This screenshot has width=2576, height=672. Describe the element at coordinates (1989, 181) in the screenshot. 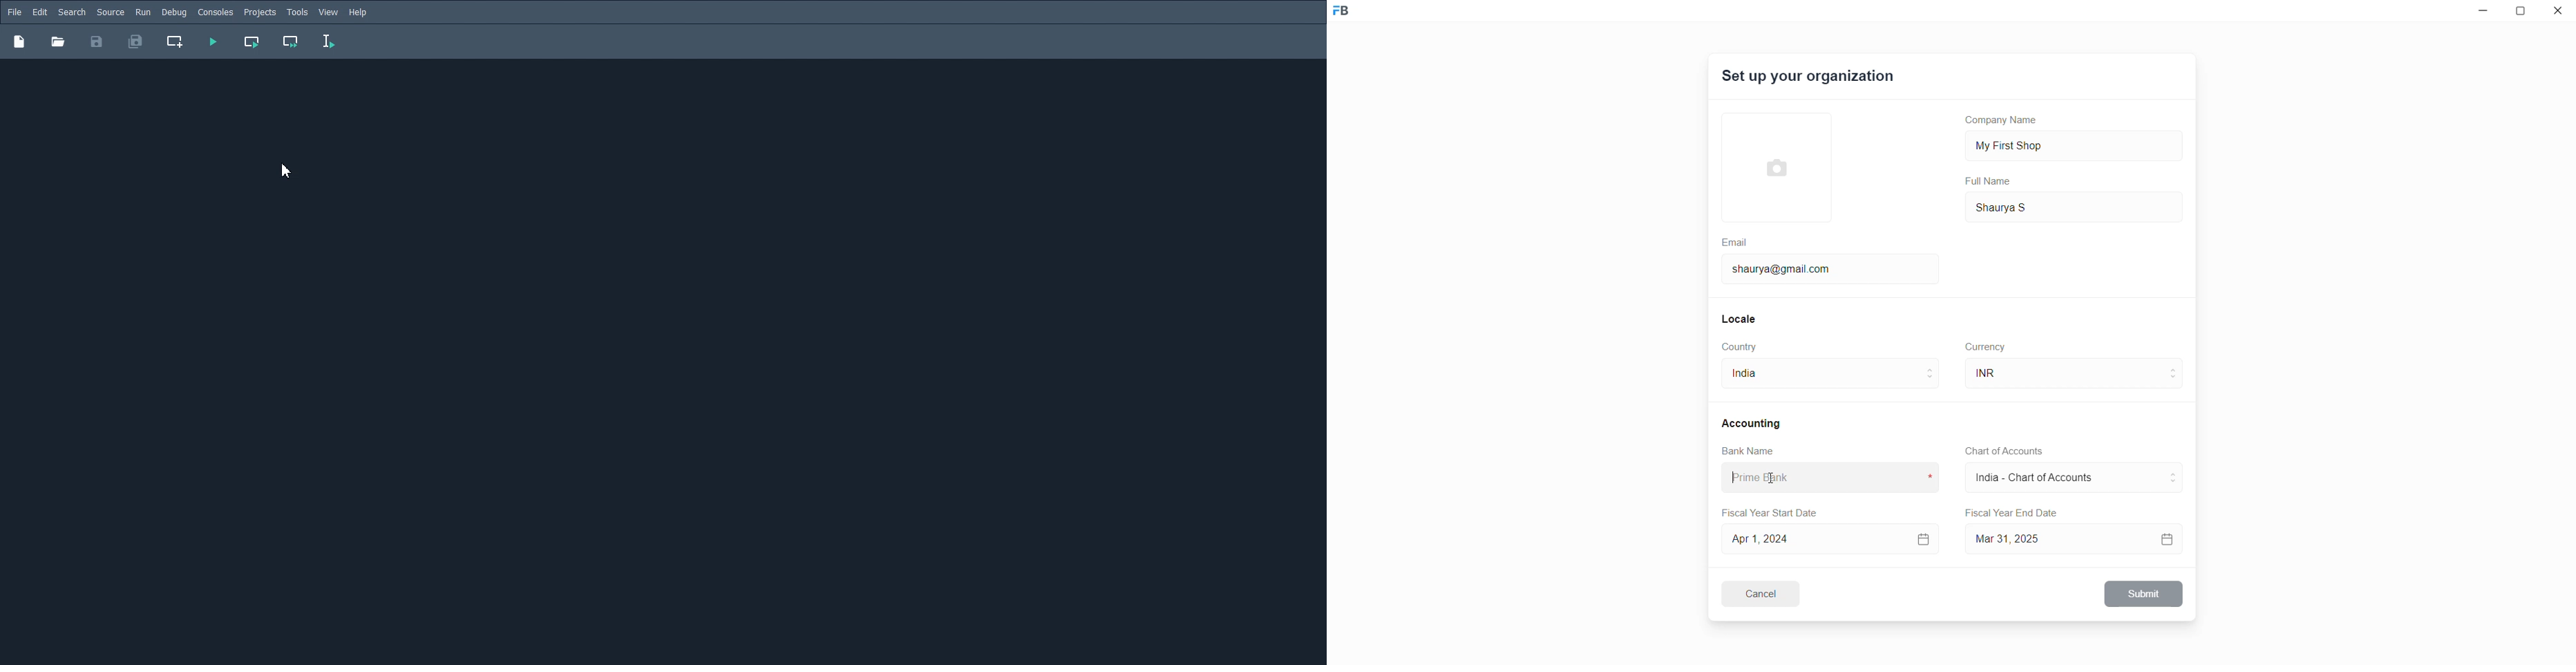

I see `Full Name` at that location.